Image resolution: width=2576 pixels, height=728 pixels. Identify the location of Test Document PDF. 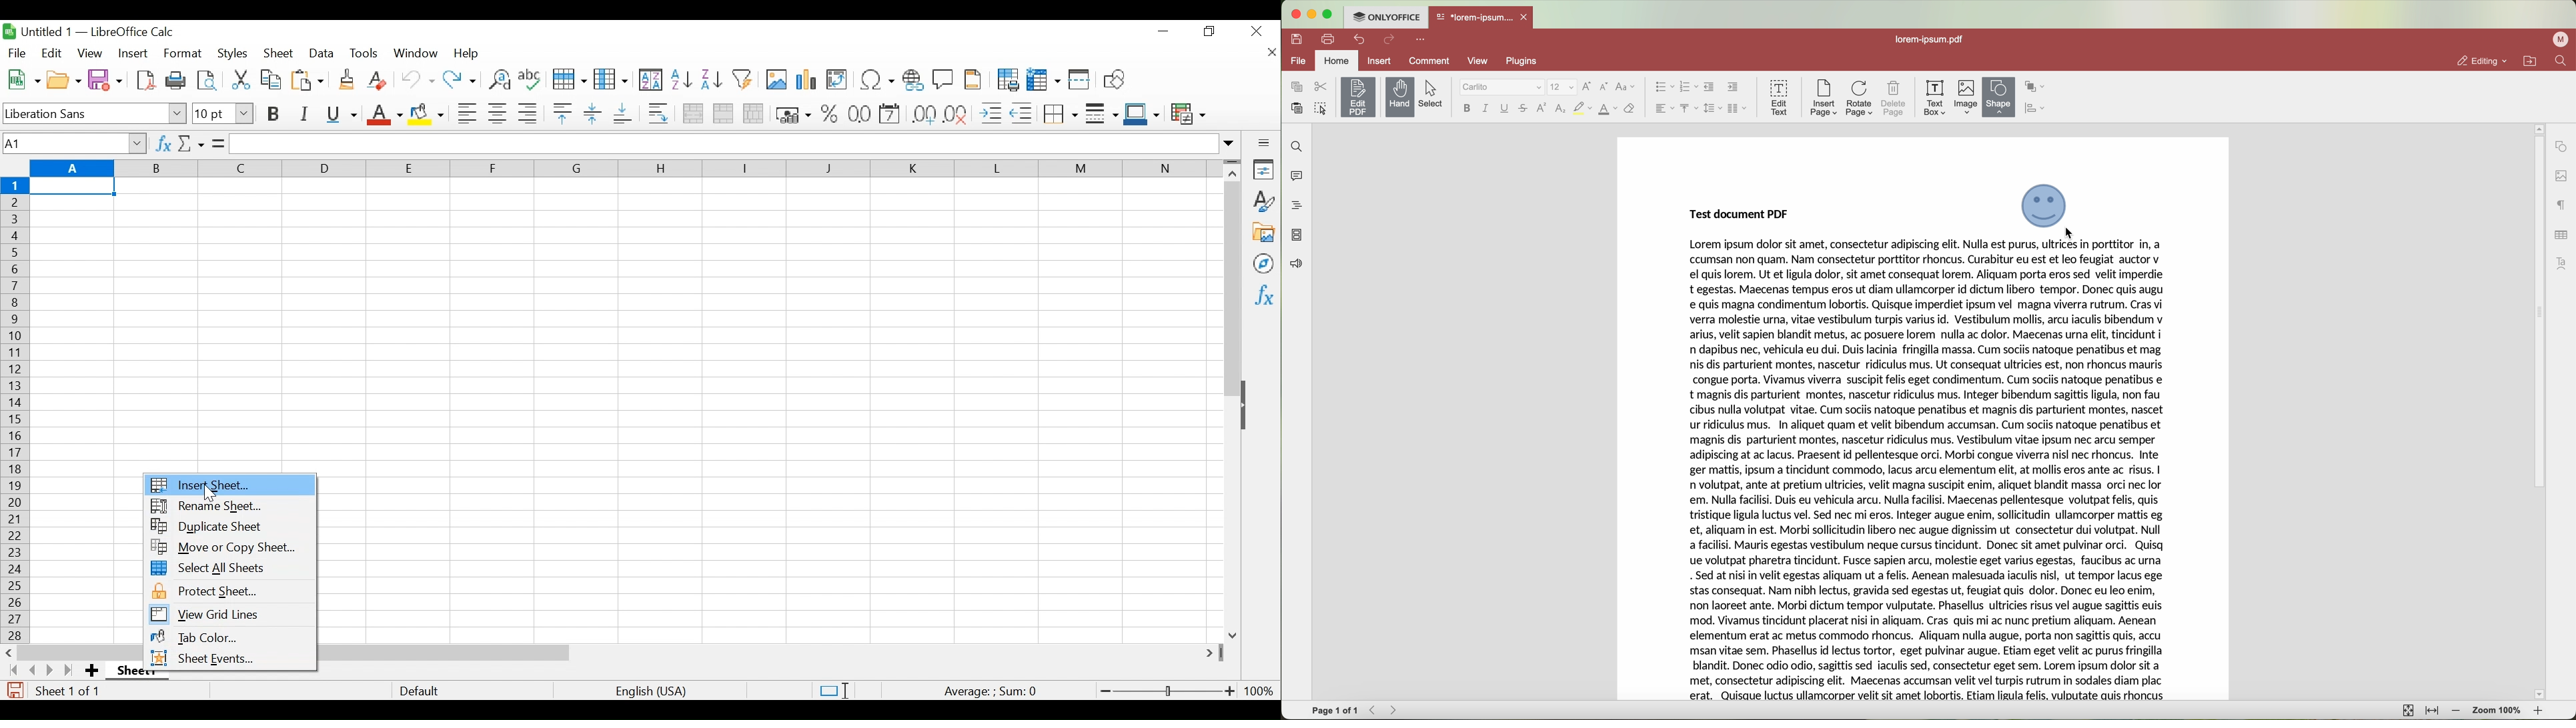
(1736, 213).